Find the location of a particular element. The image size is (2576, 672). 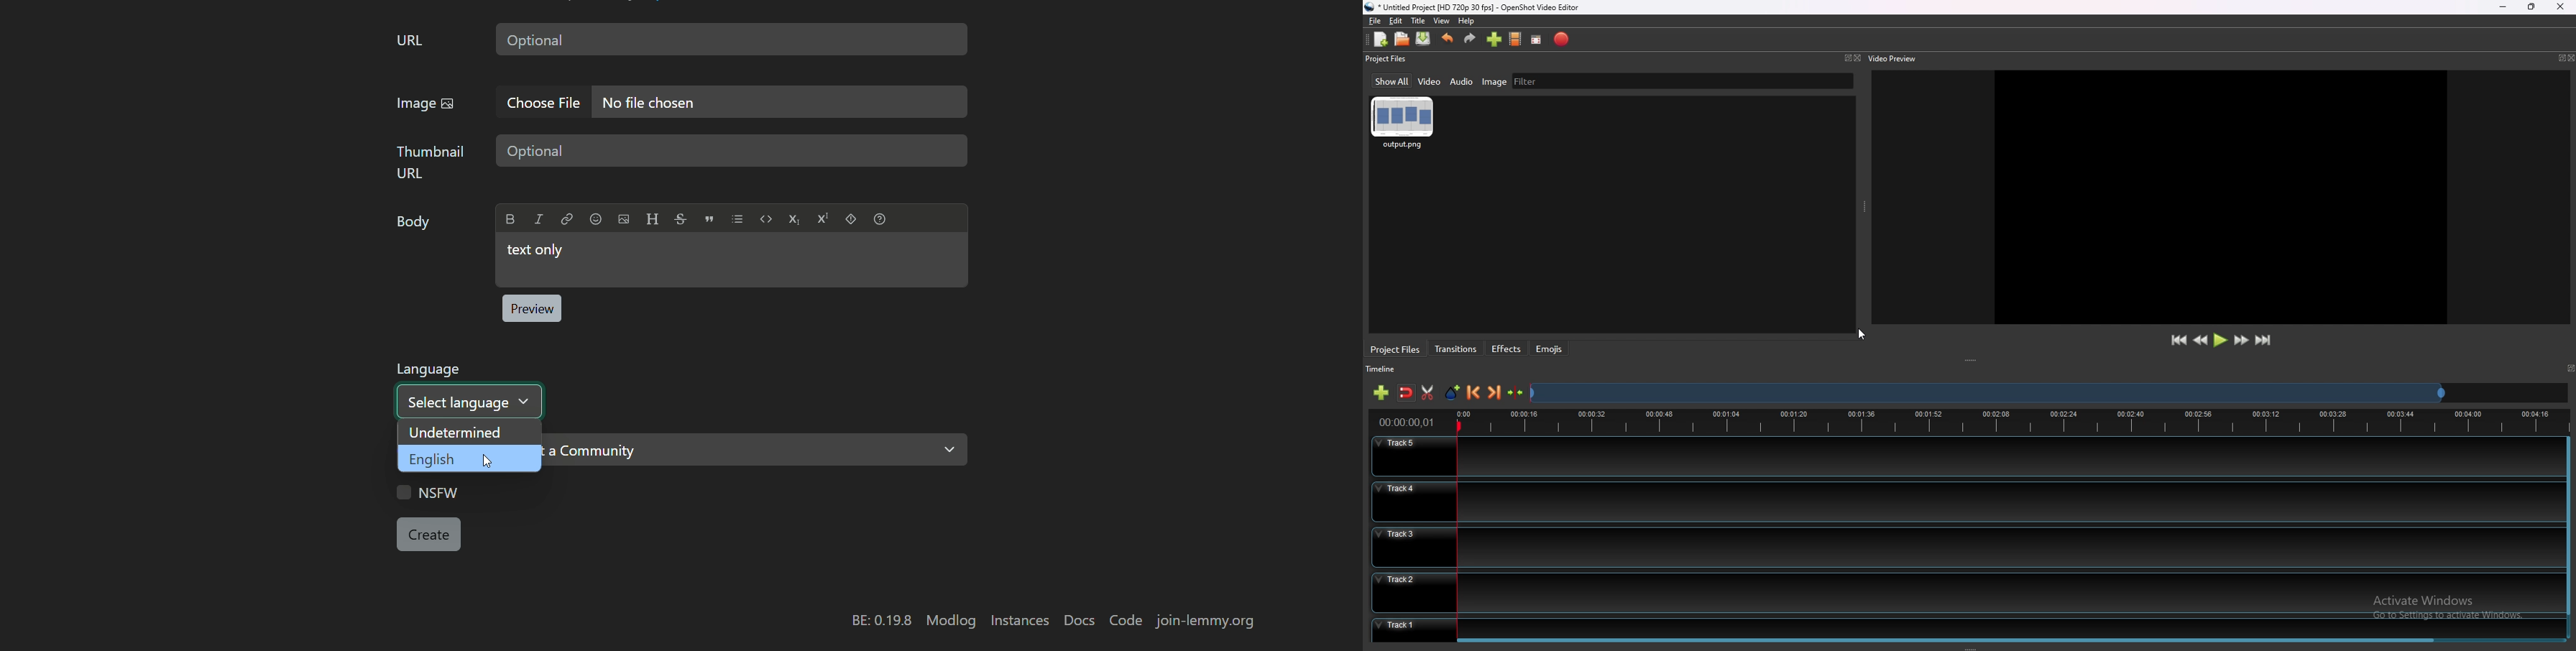

enable razor is located at coordinates (1427, 392).